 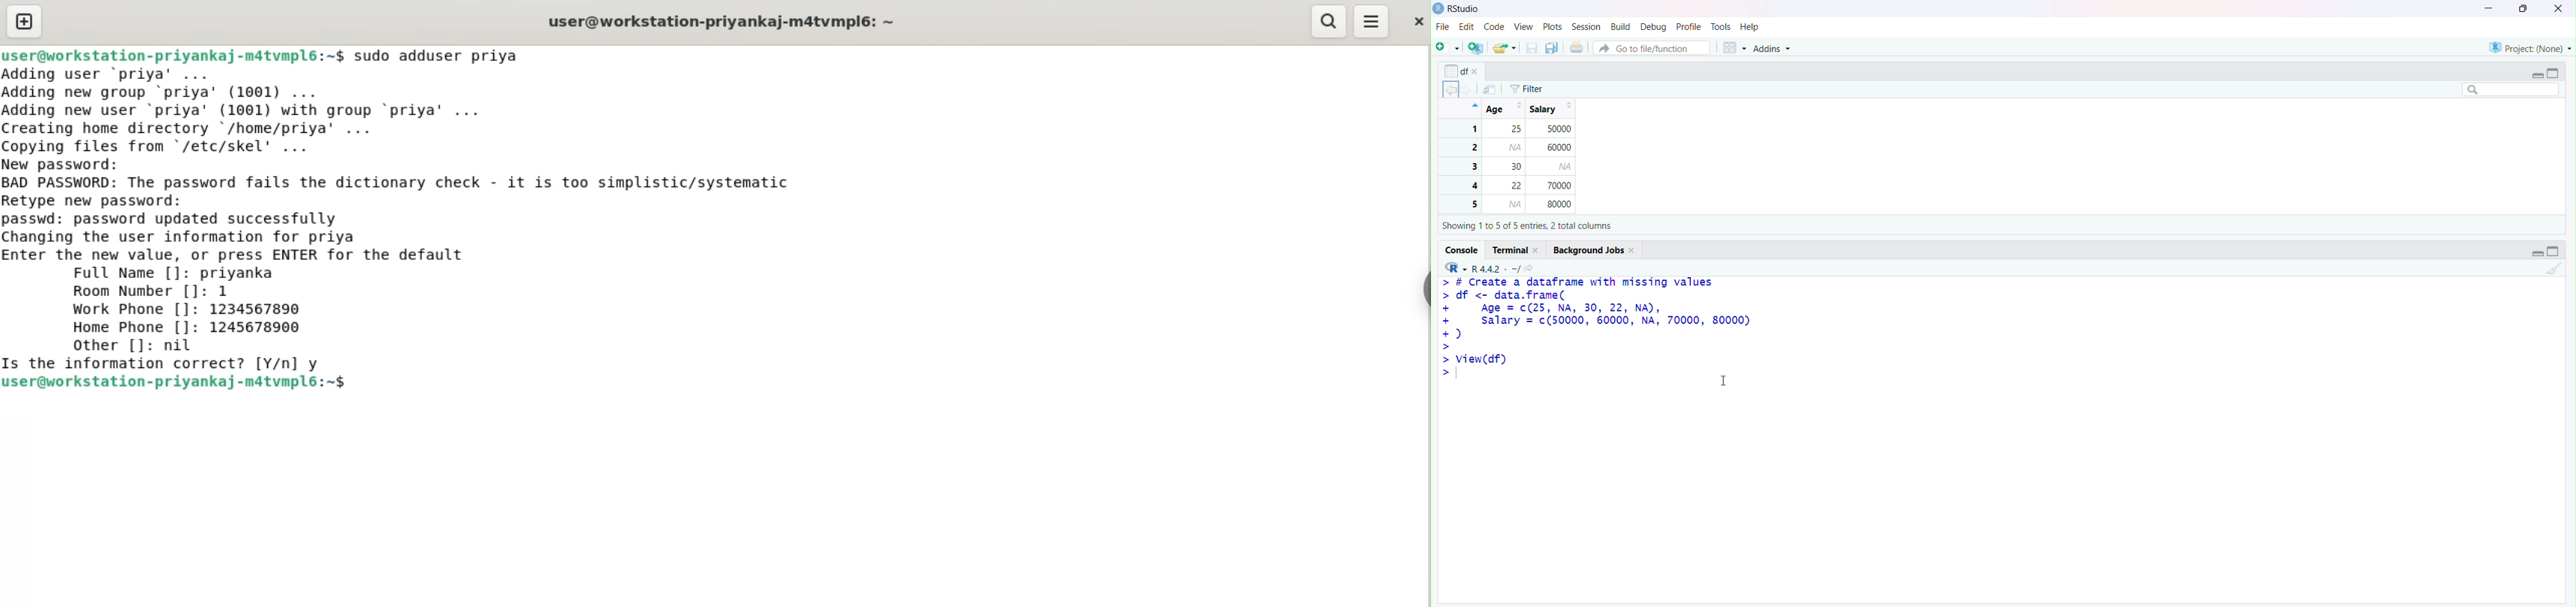 I want to click on Maximize, so click(x=2557, y=73).